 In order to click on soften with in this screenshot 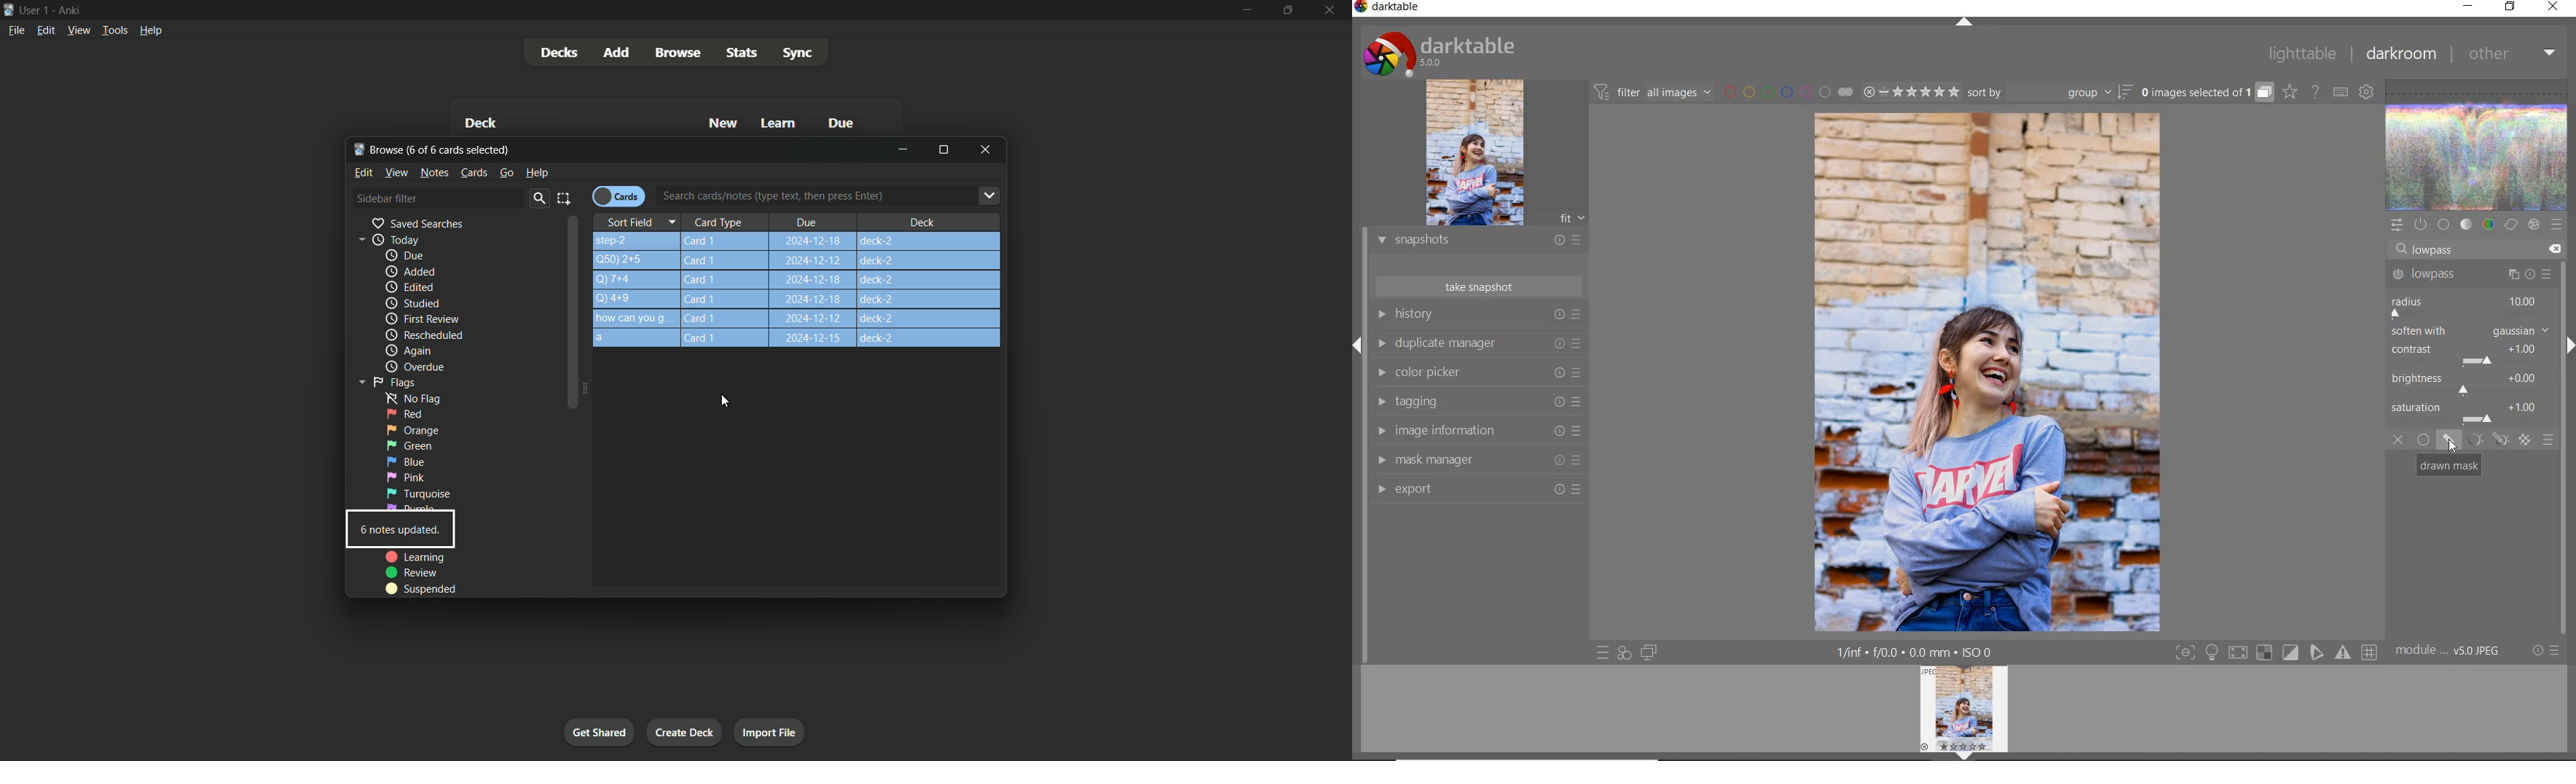, I will do `click(2470, 330)`.